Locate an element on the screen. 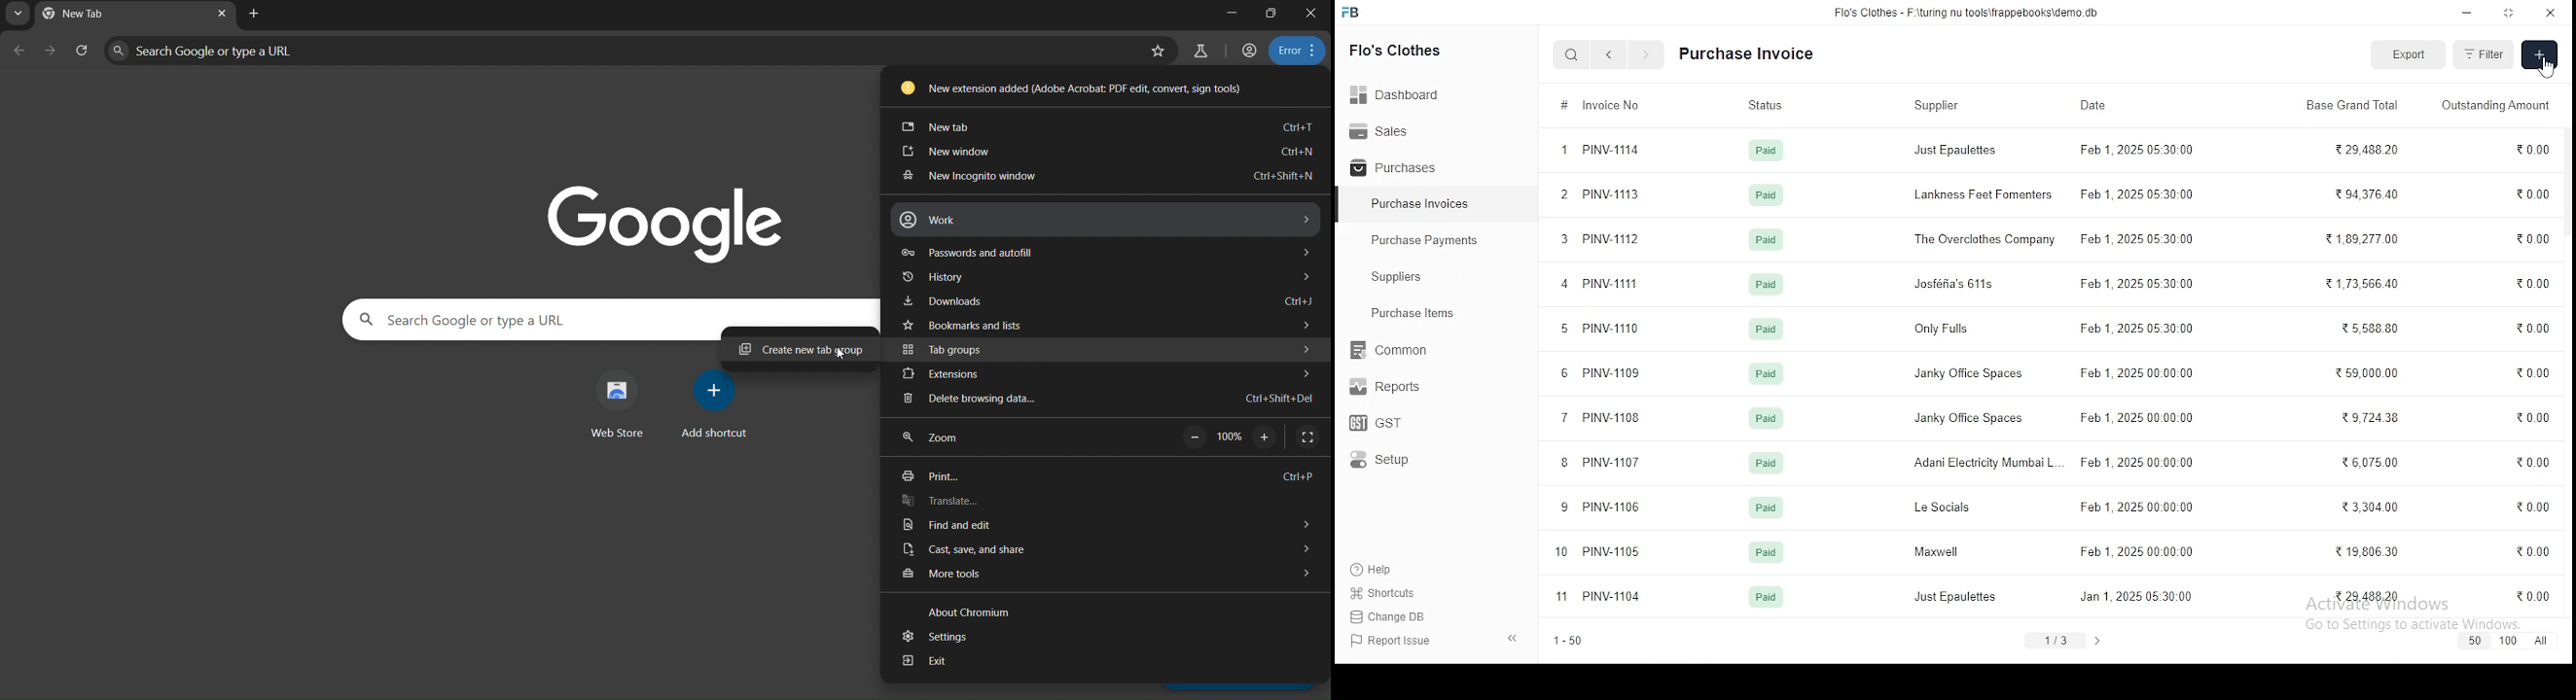 The height and width of the screenshot is (700, 2576). 0.00 is located at coordinates (2533, 195).